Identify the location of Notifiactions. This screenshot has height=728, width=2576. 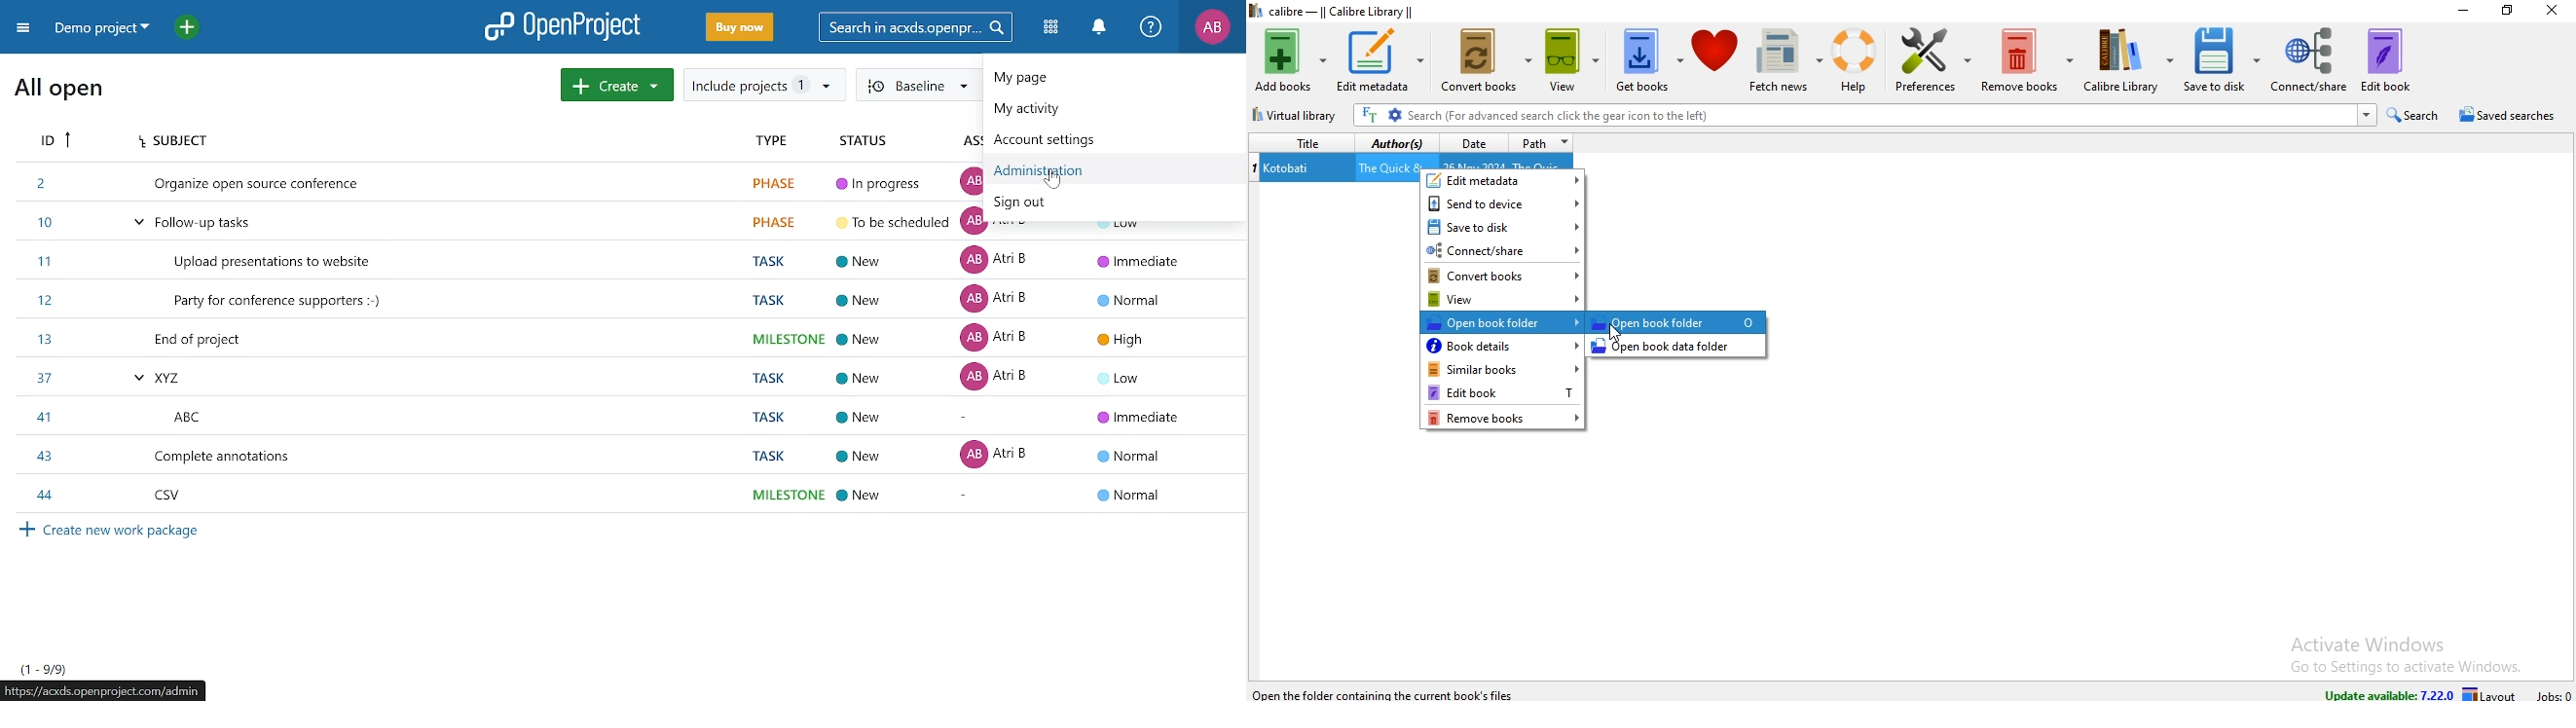
(1104, 28).